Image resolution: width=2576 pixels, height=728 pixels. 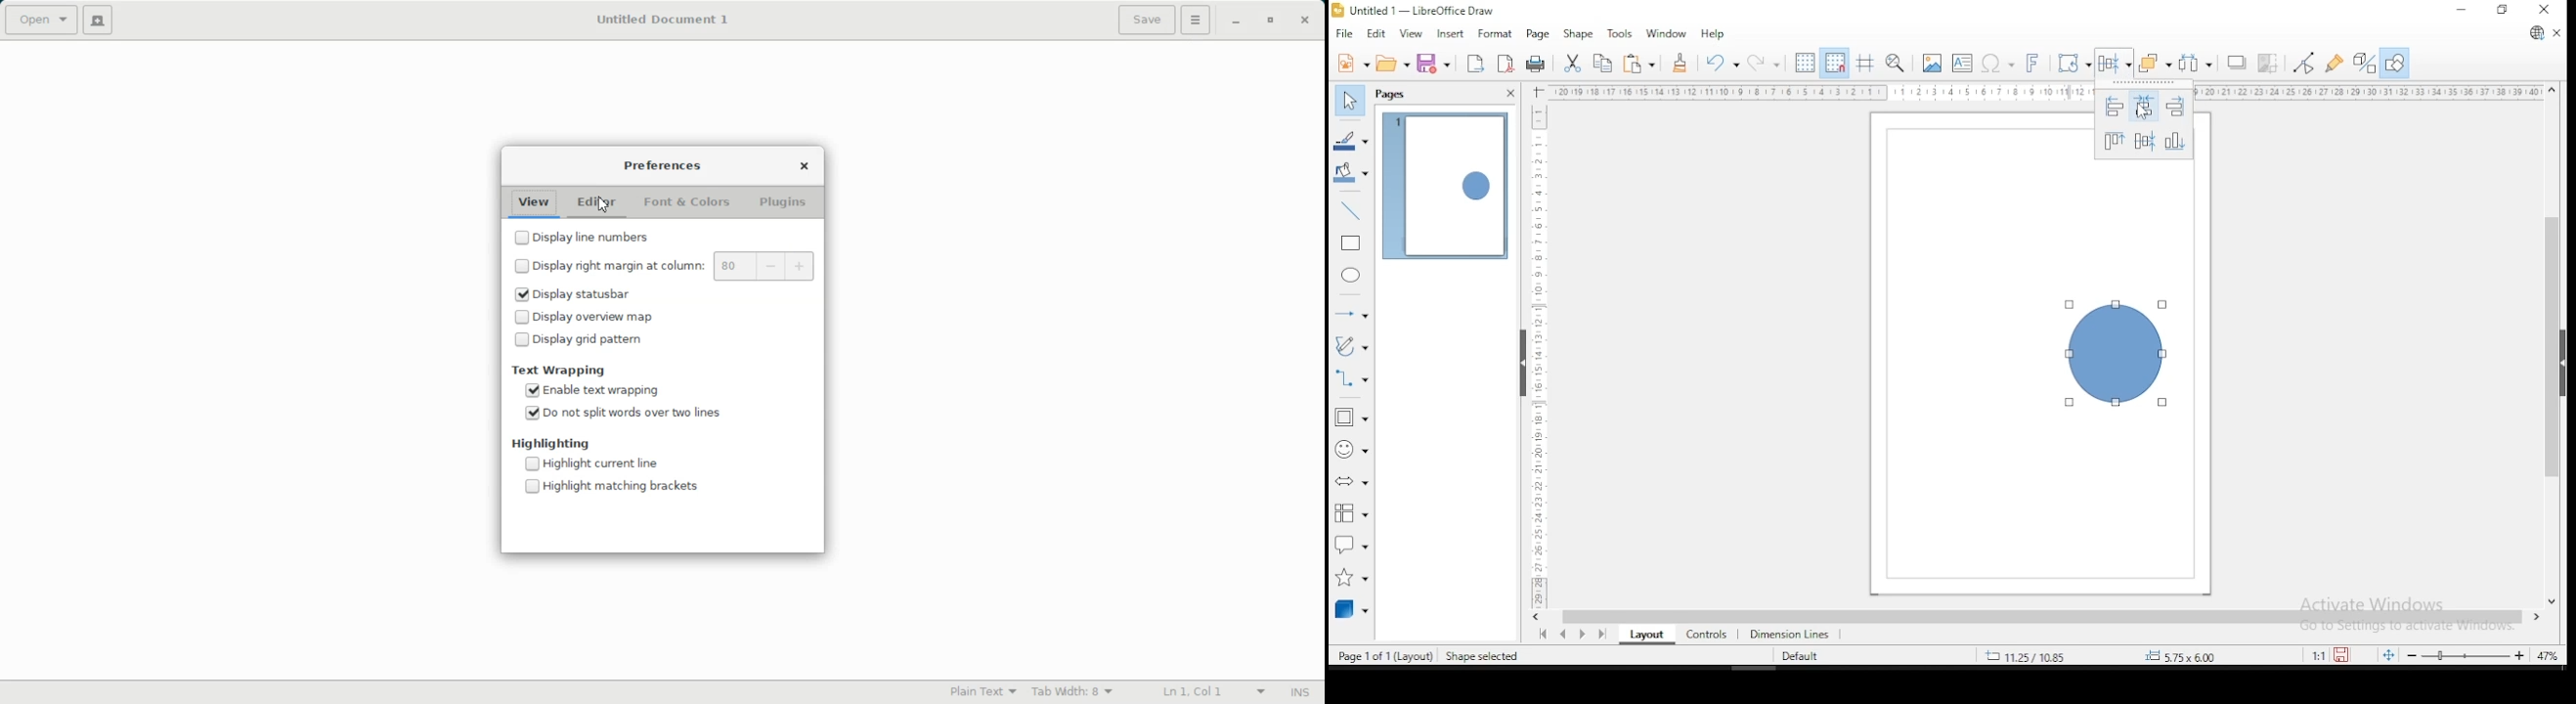 What do you see at coordinates (2155, 63) in the screenshot?
I see `arrange` at bounding box center [2155, 63].